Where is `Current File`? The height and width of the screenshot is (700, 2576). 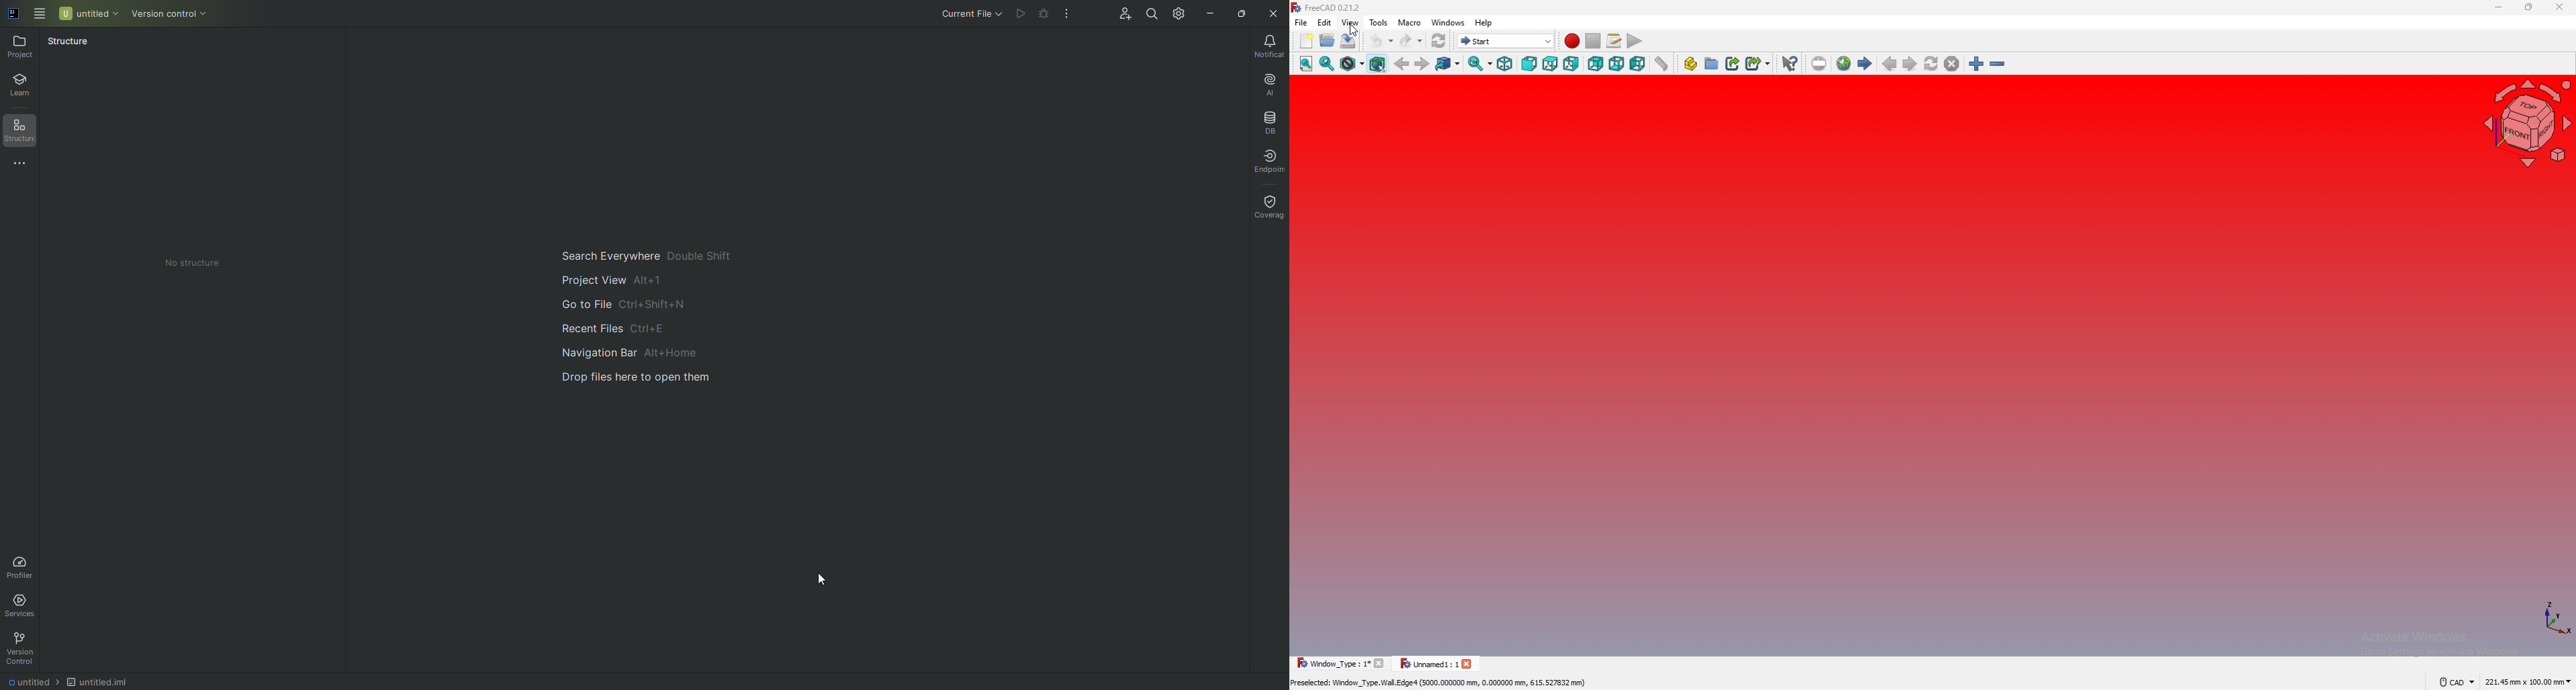
Current File is located at coordinates (960, 15).